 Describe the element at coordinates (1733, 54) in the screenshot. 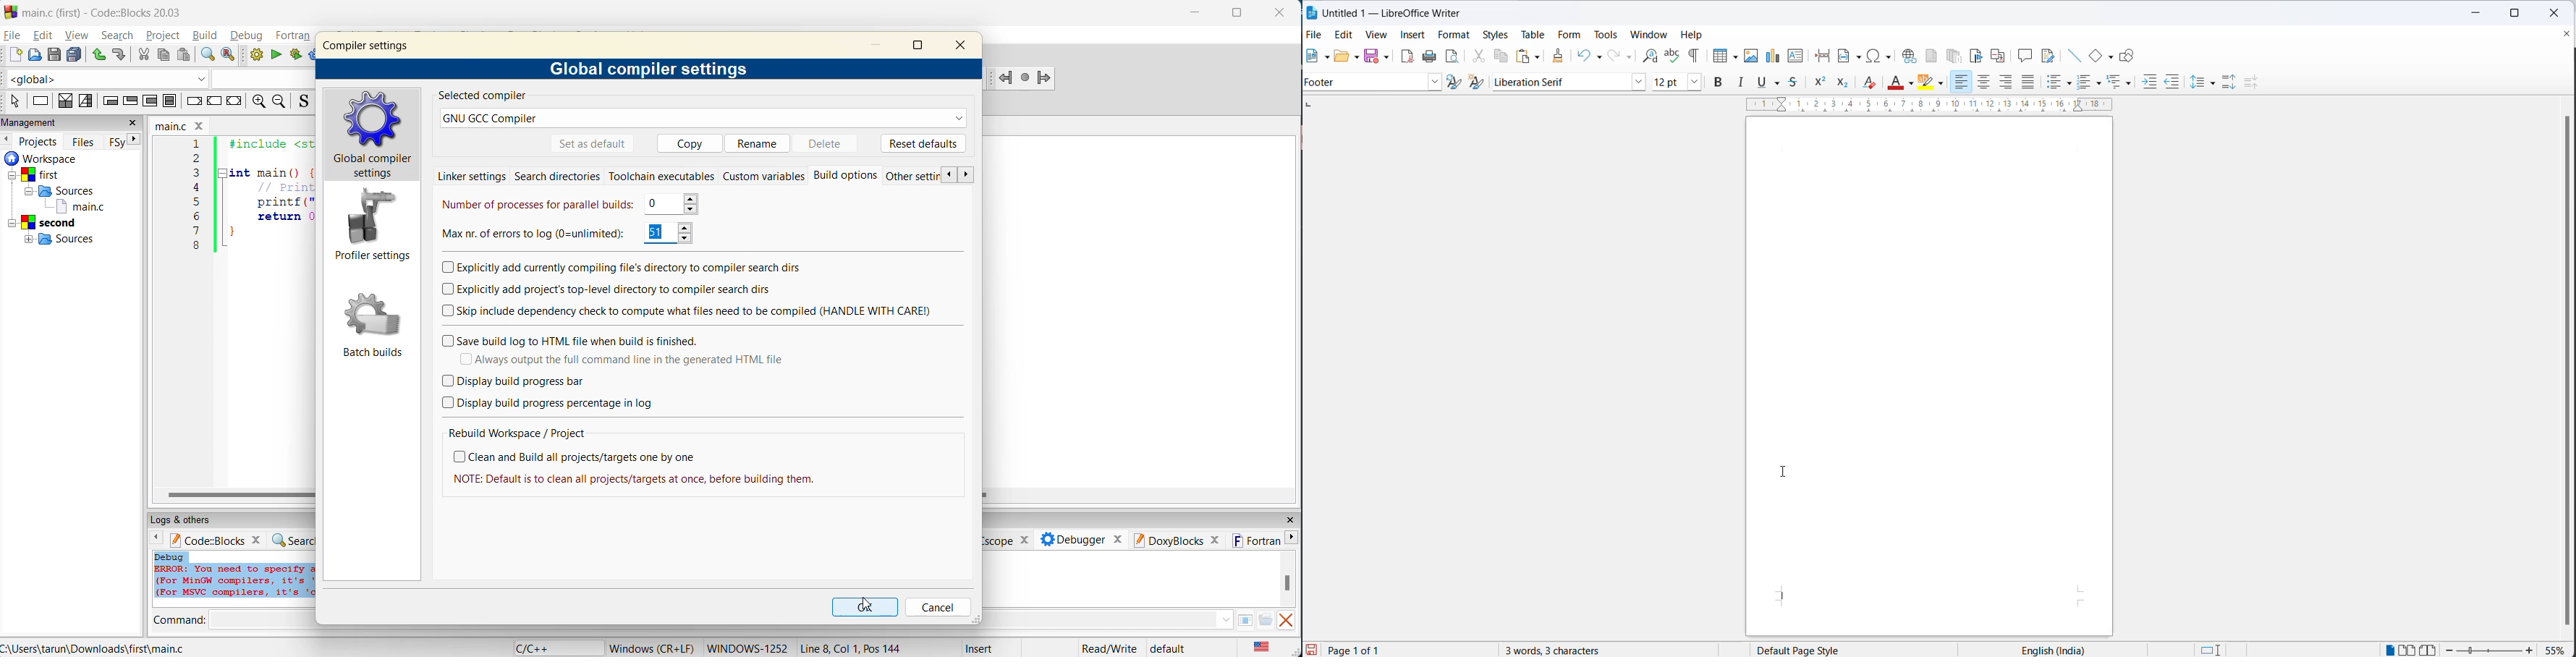

I see `table grid` at that location.